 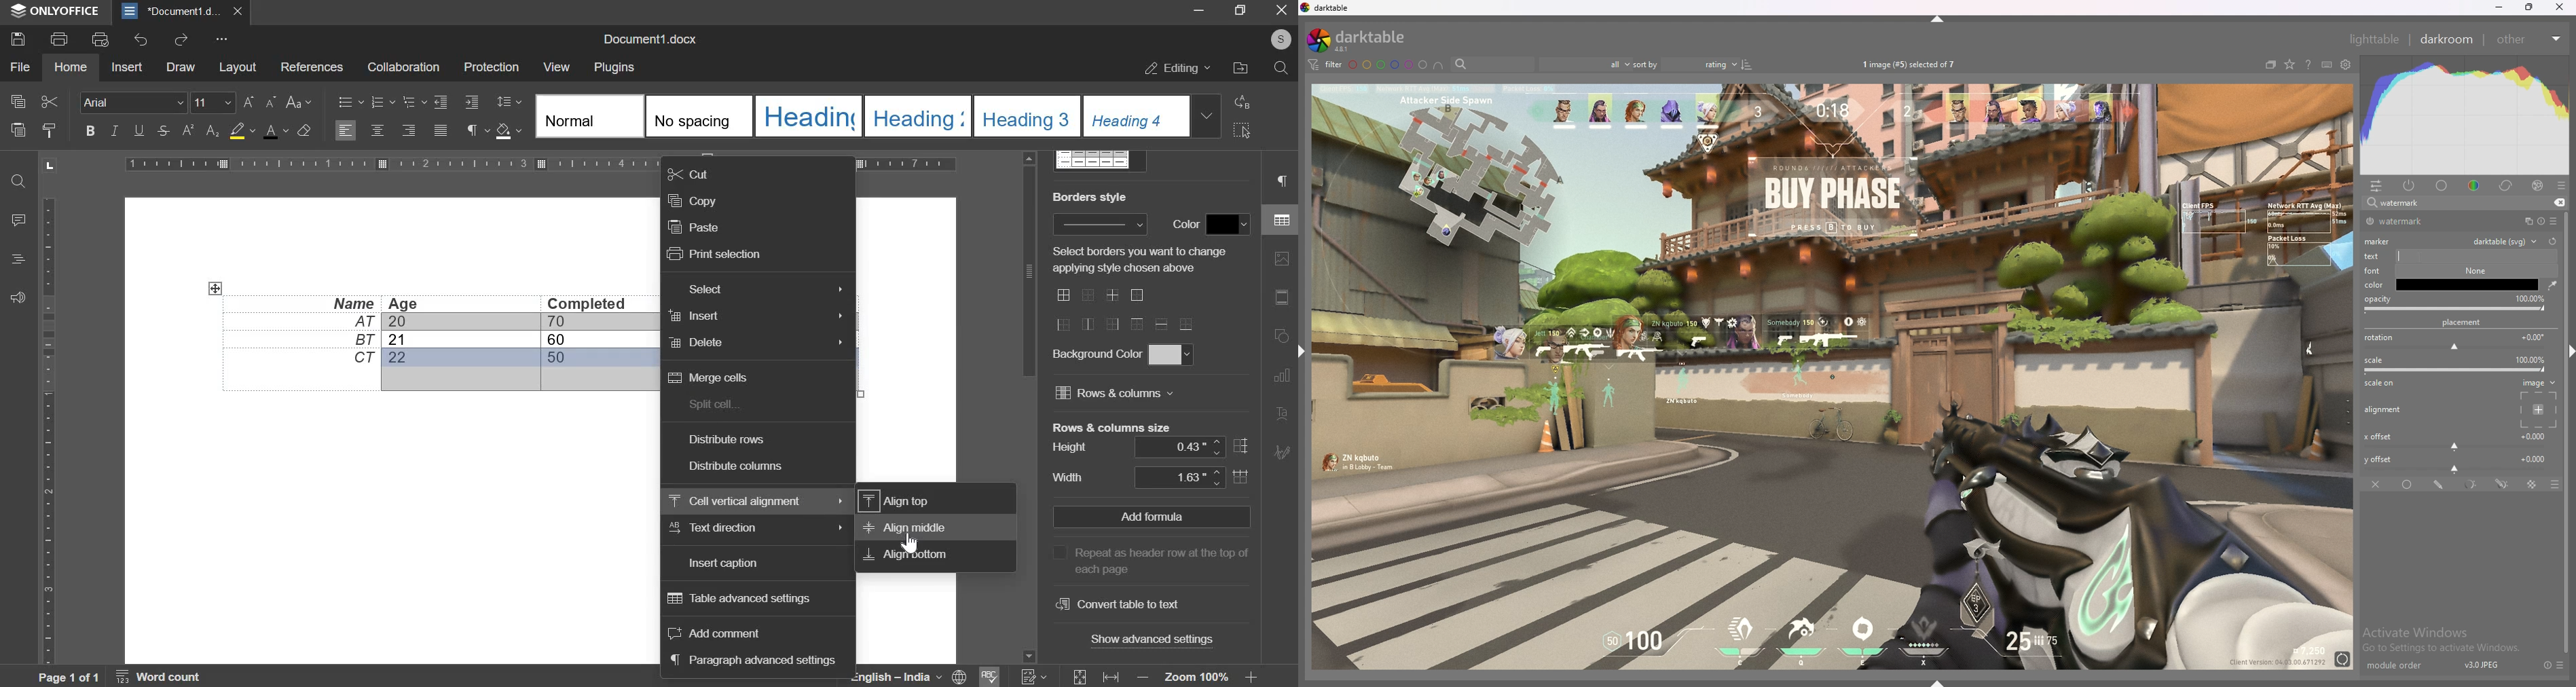 I want to click on height, so click(x=1185, y=447).